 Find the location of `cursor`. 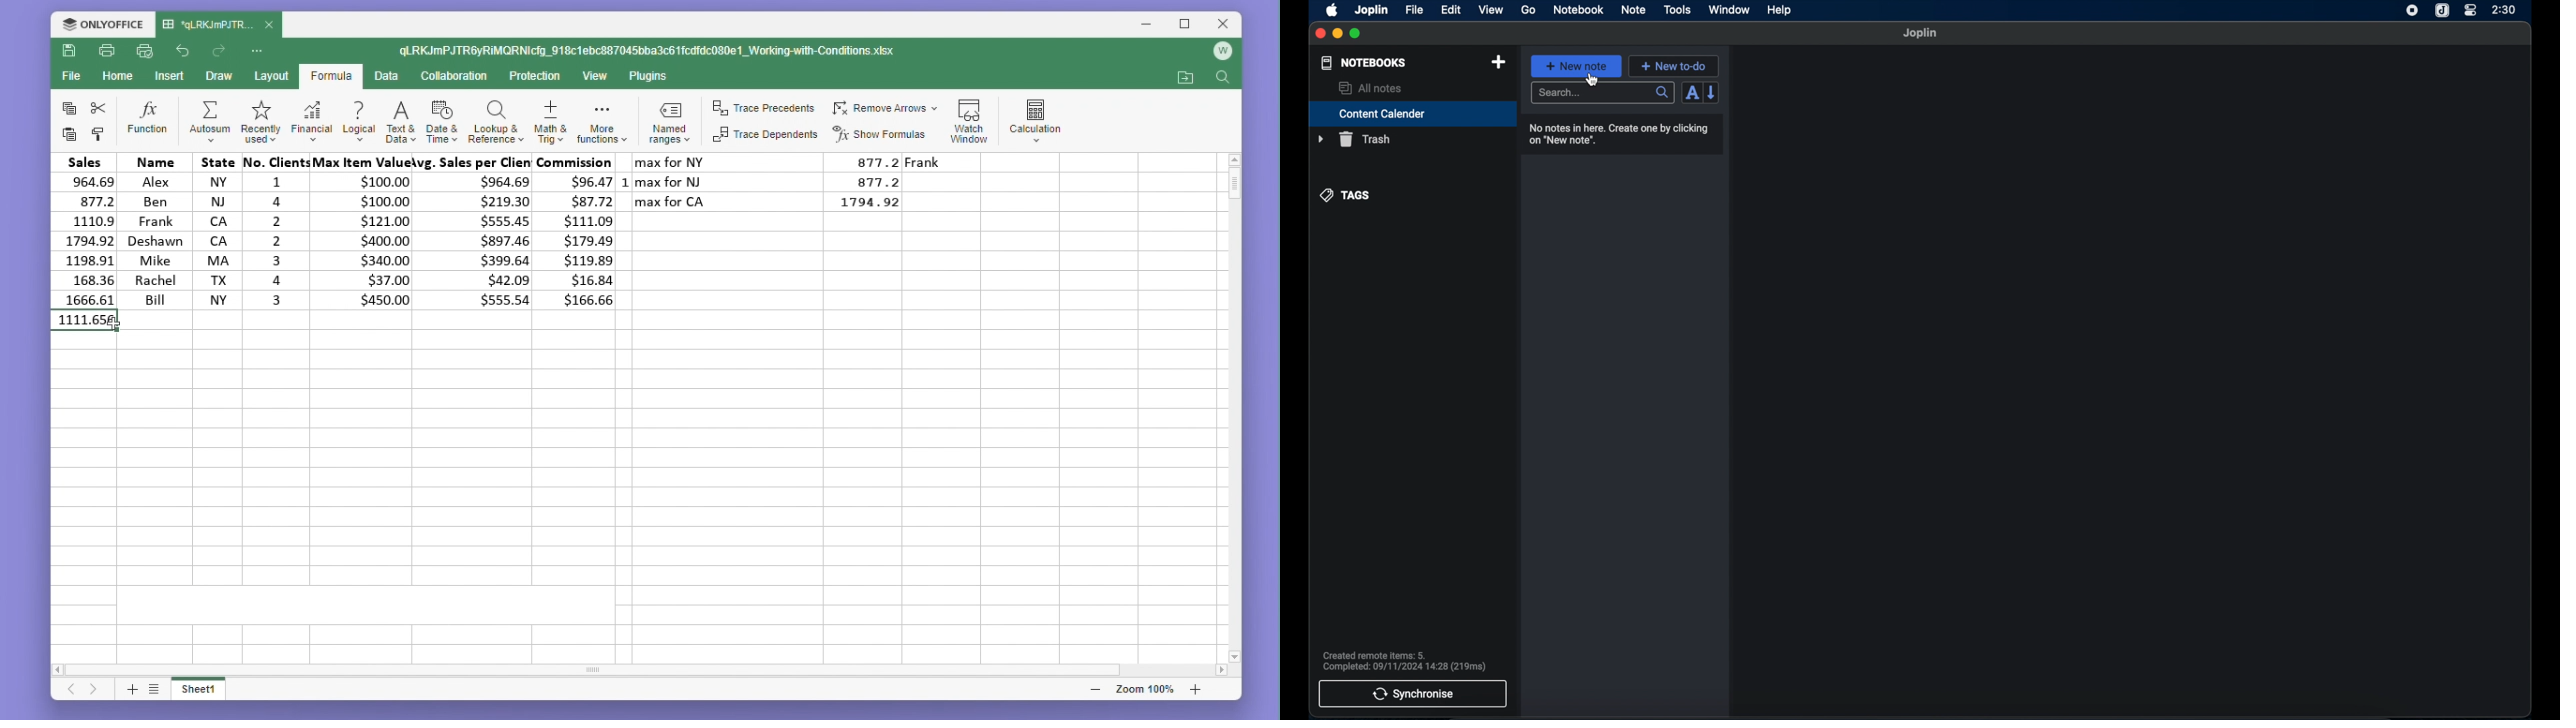

cursor is located at coordinates (1591, 79).